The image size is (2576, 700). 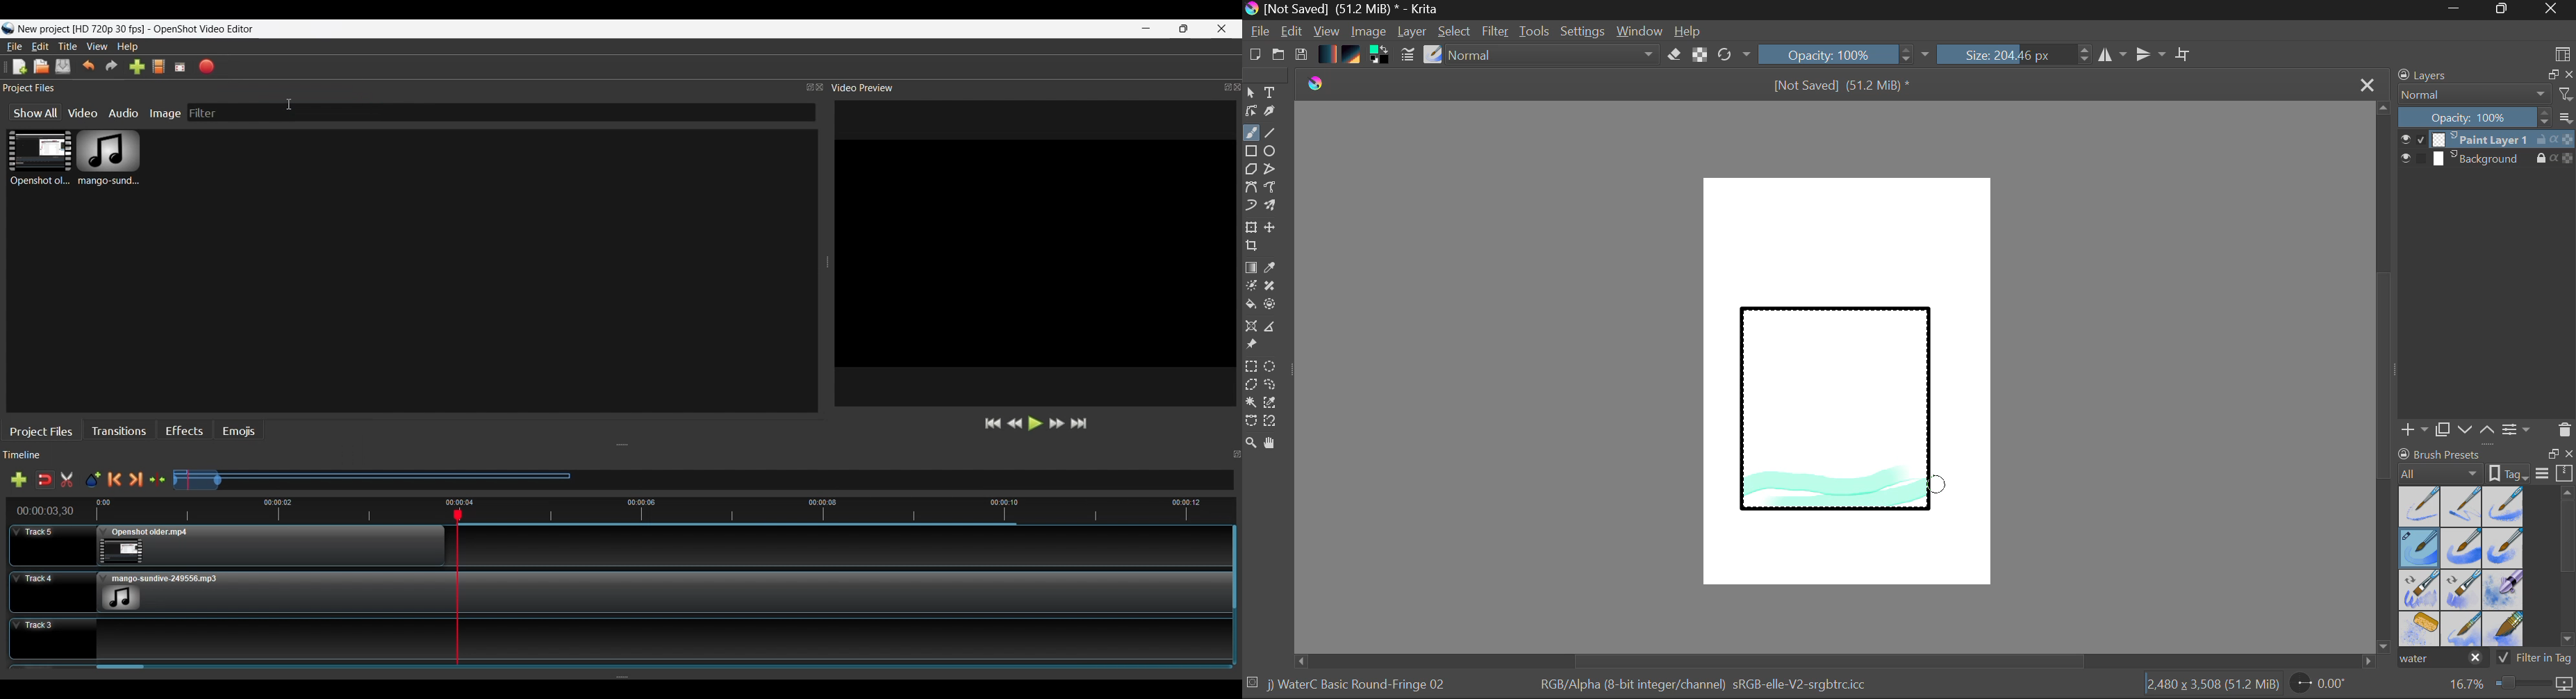 What do you see at coordinates (2463, 629) in the screenshot?
I see `Water C - Spread` at bounding box center [2463, 629].